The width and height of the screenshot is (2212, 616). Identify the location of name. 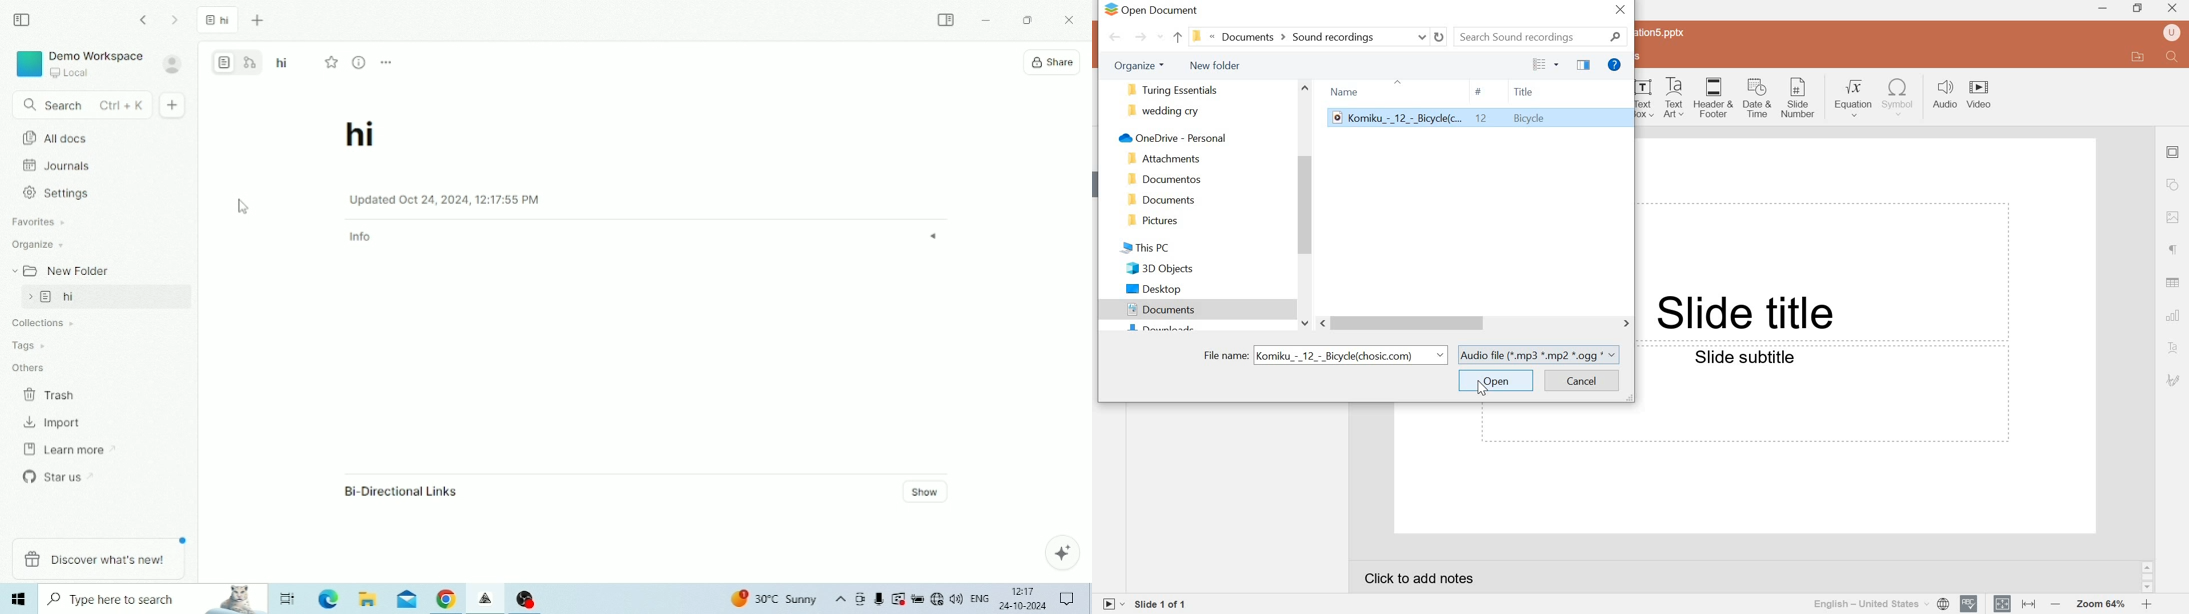
(1345, 91).